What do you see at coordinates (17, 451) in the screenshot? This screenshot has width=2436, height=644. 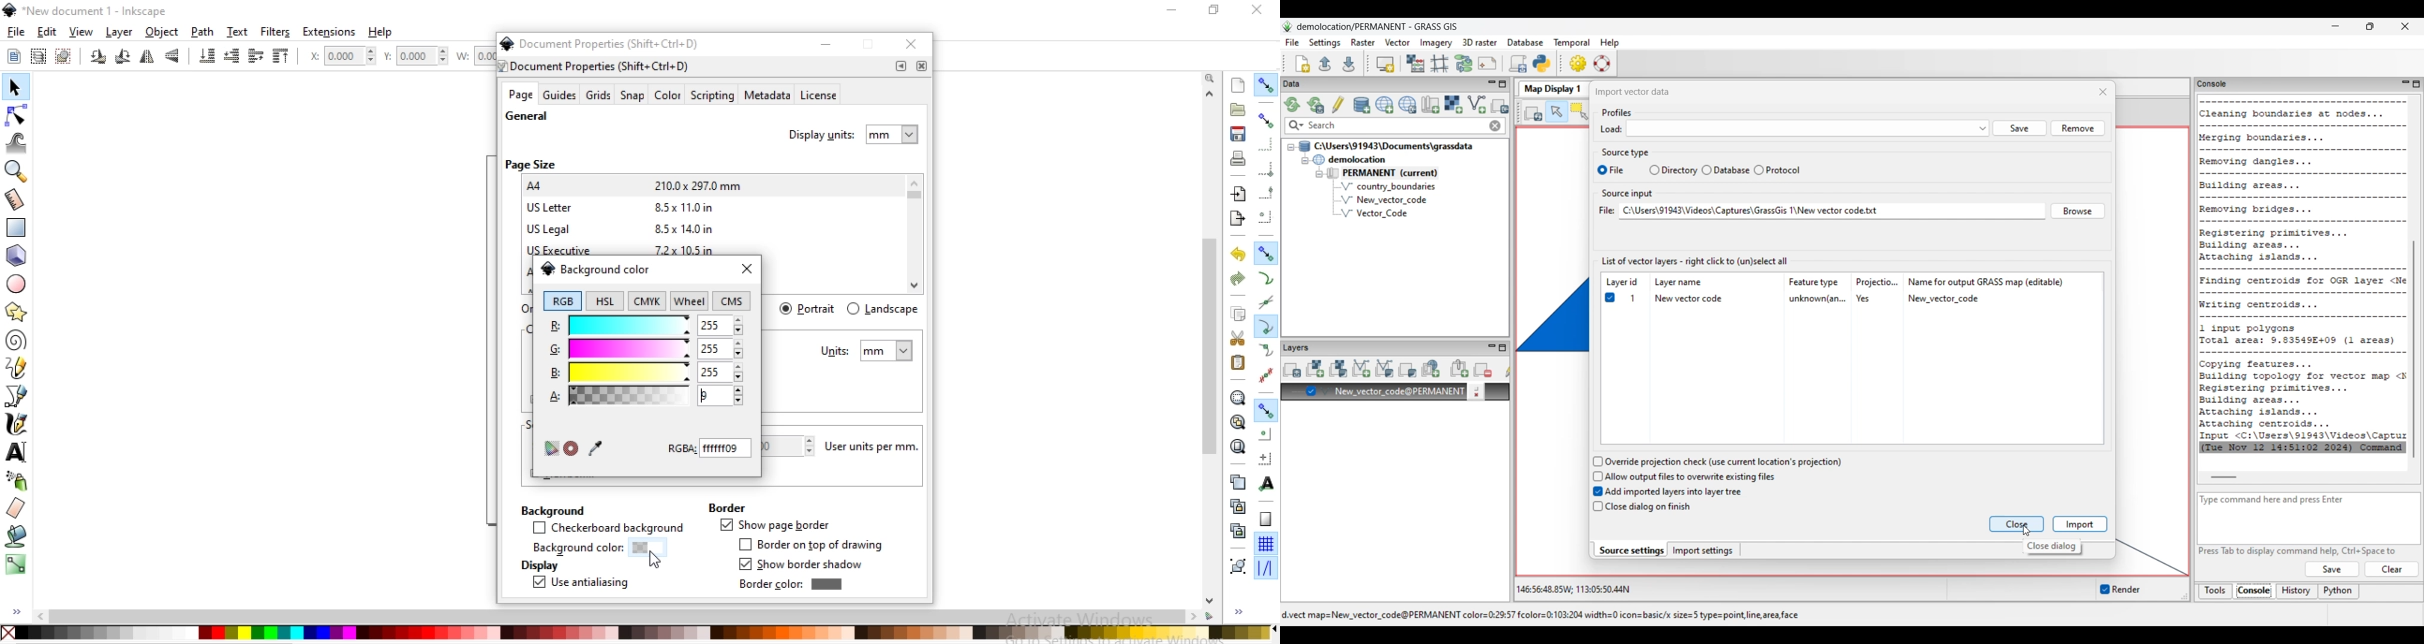 I see `create or edit text objects` at bounding box center [17, 451].